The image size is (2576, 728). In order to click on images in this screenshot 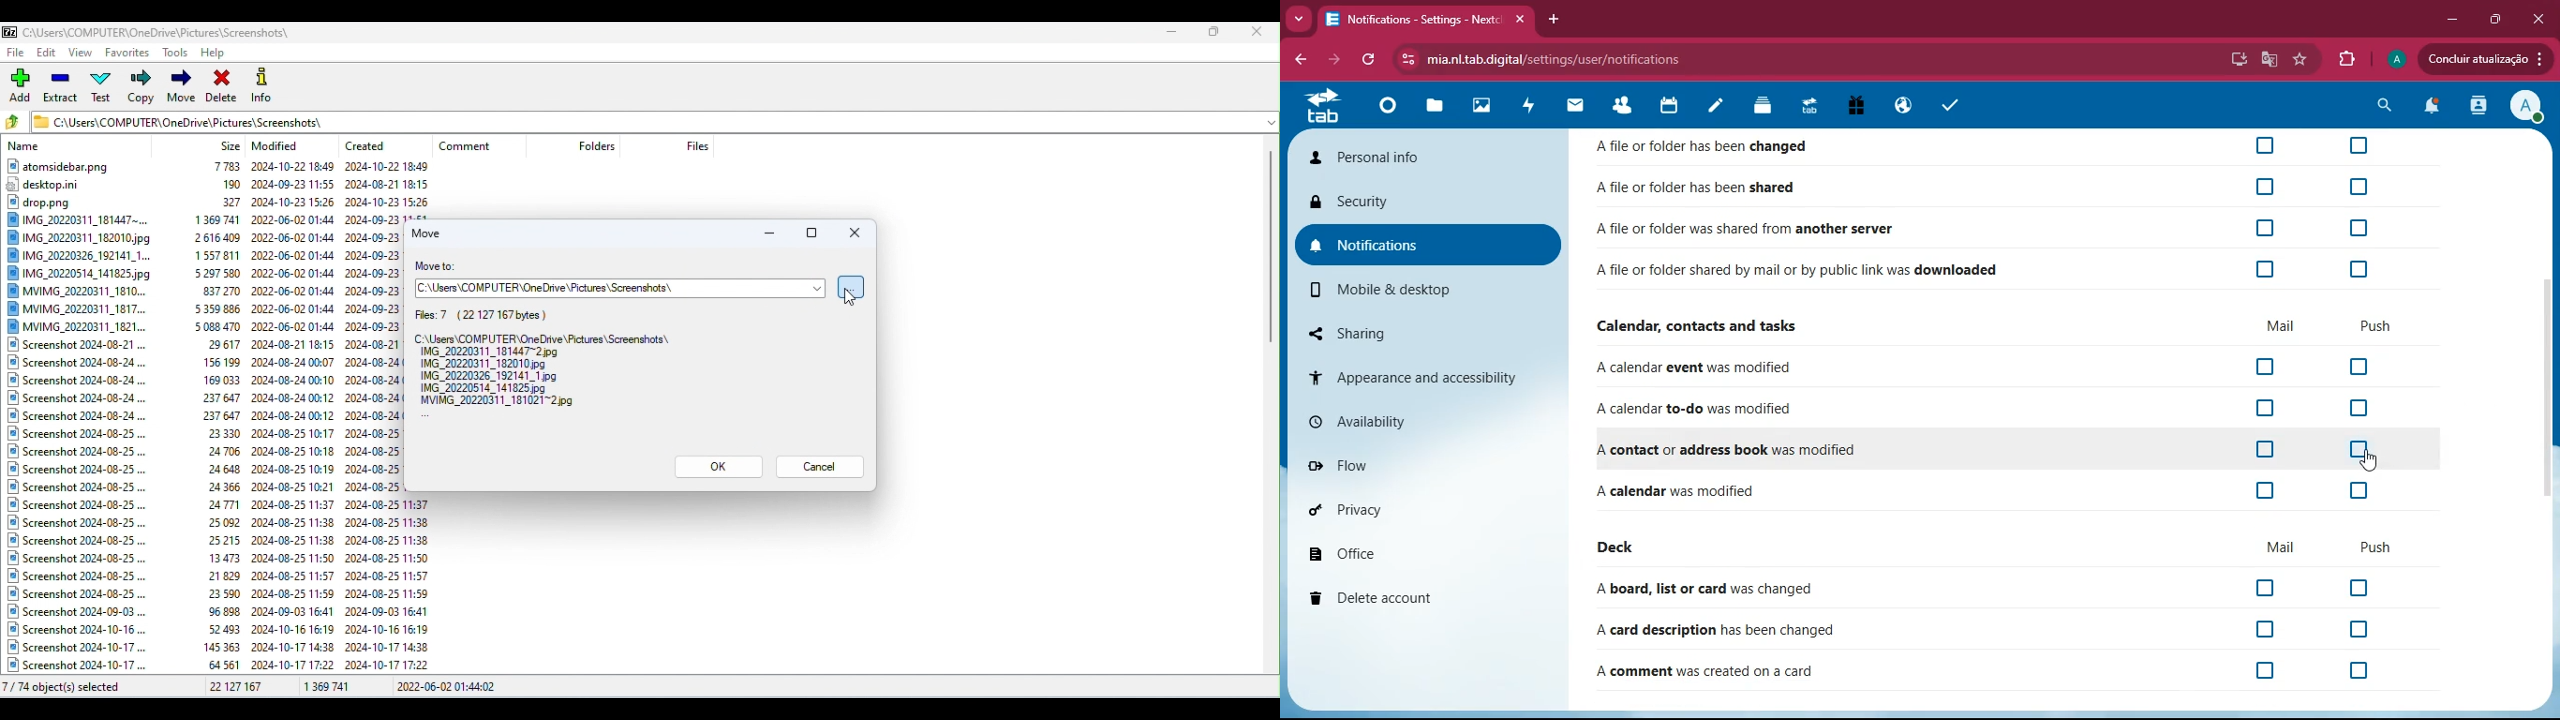, I will do `click(1480, 105)`.